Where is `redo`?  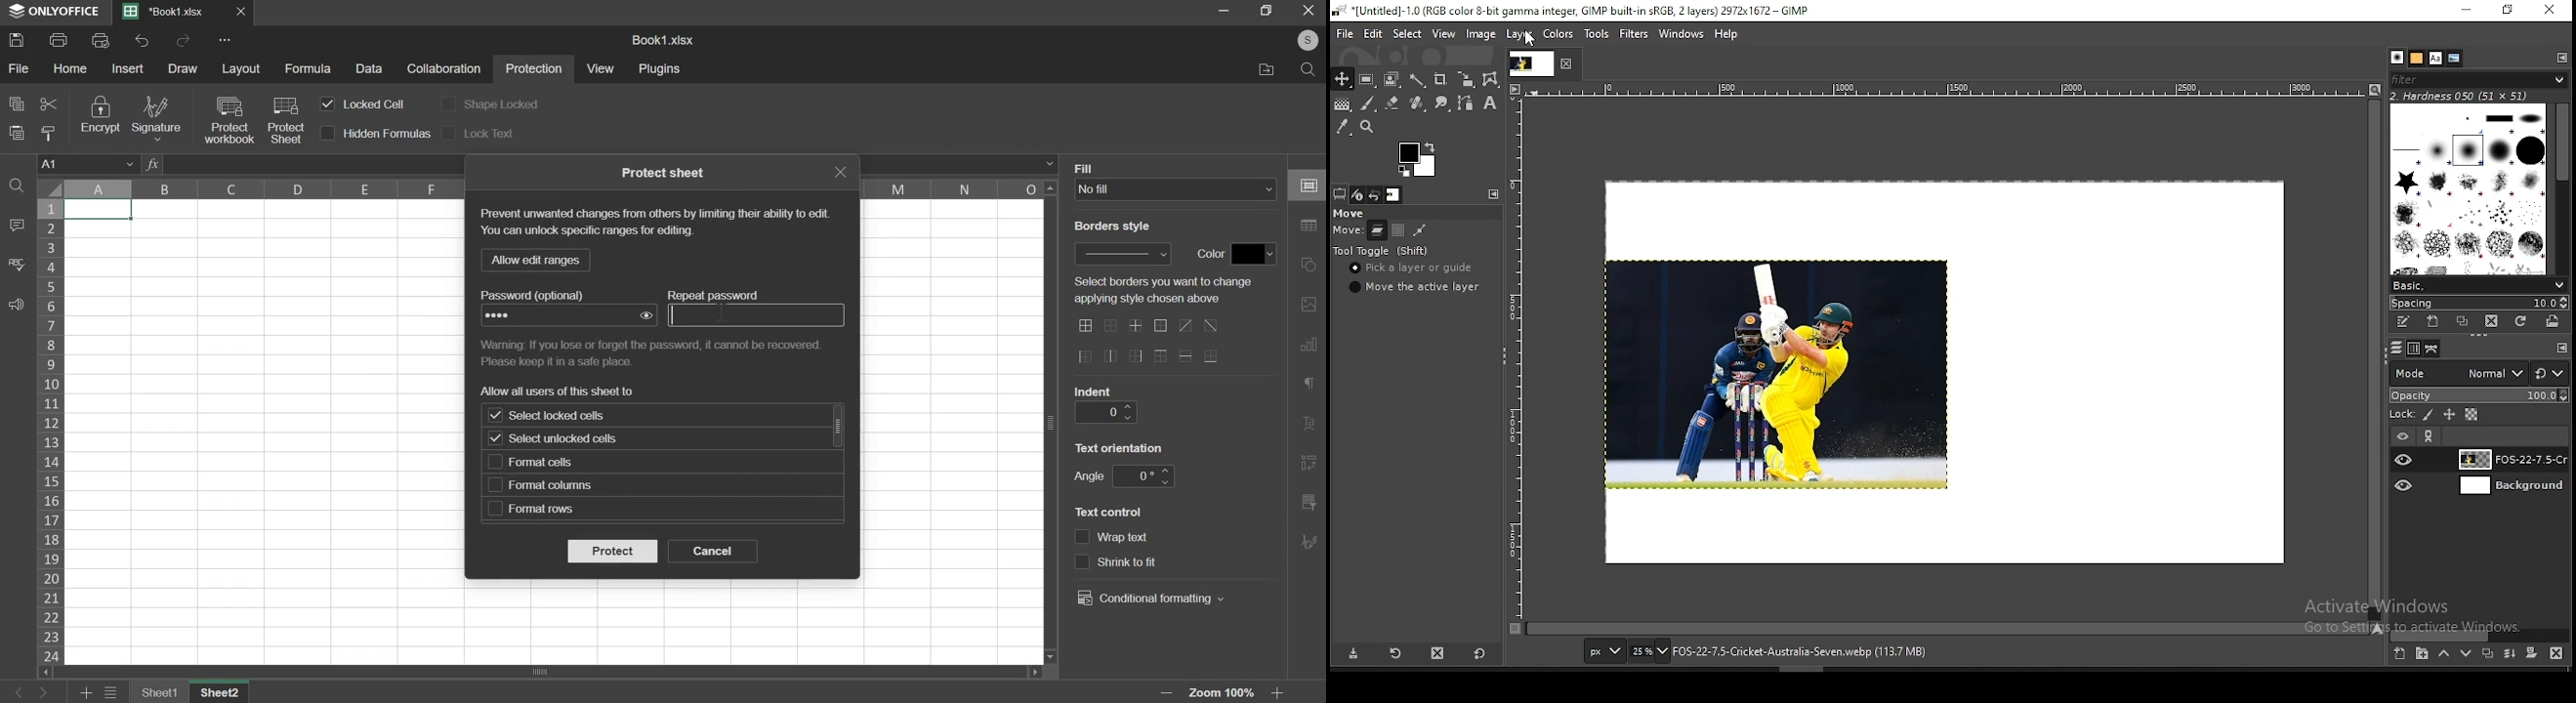 redo is located at coordinates (183, 41).